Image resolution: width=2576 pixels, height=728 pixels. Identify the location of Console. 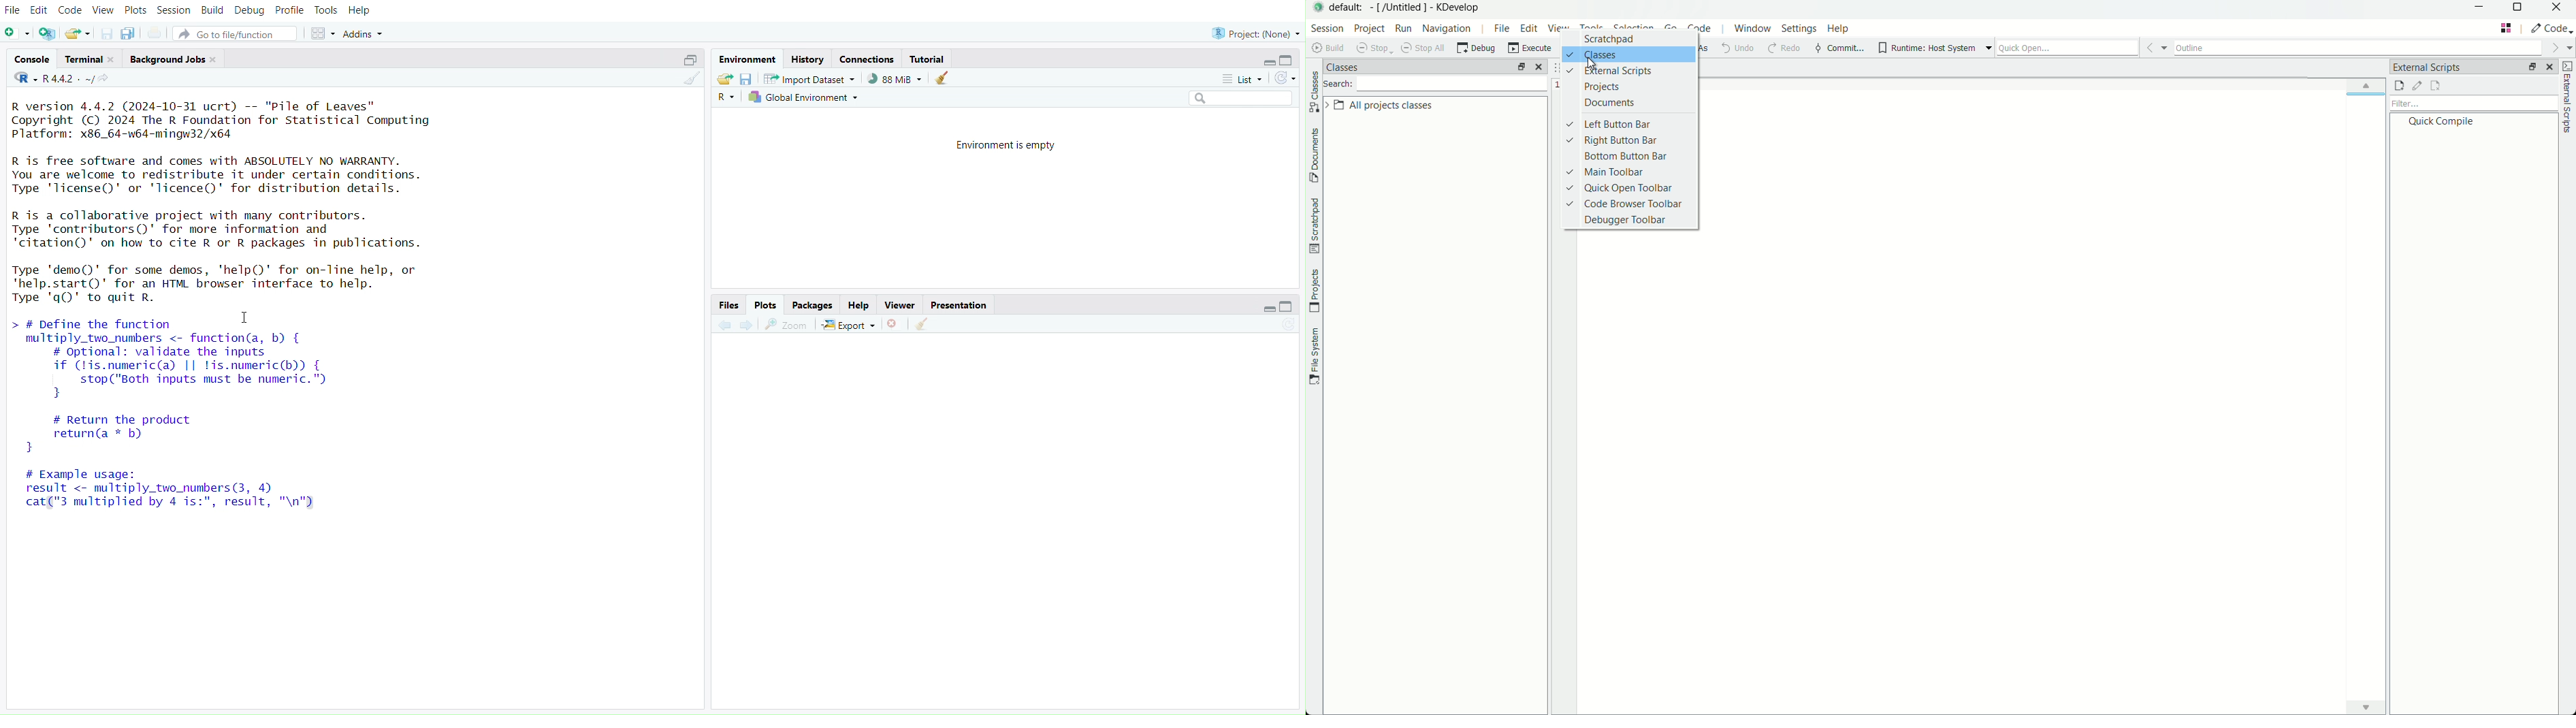
(31, 61).